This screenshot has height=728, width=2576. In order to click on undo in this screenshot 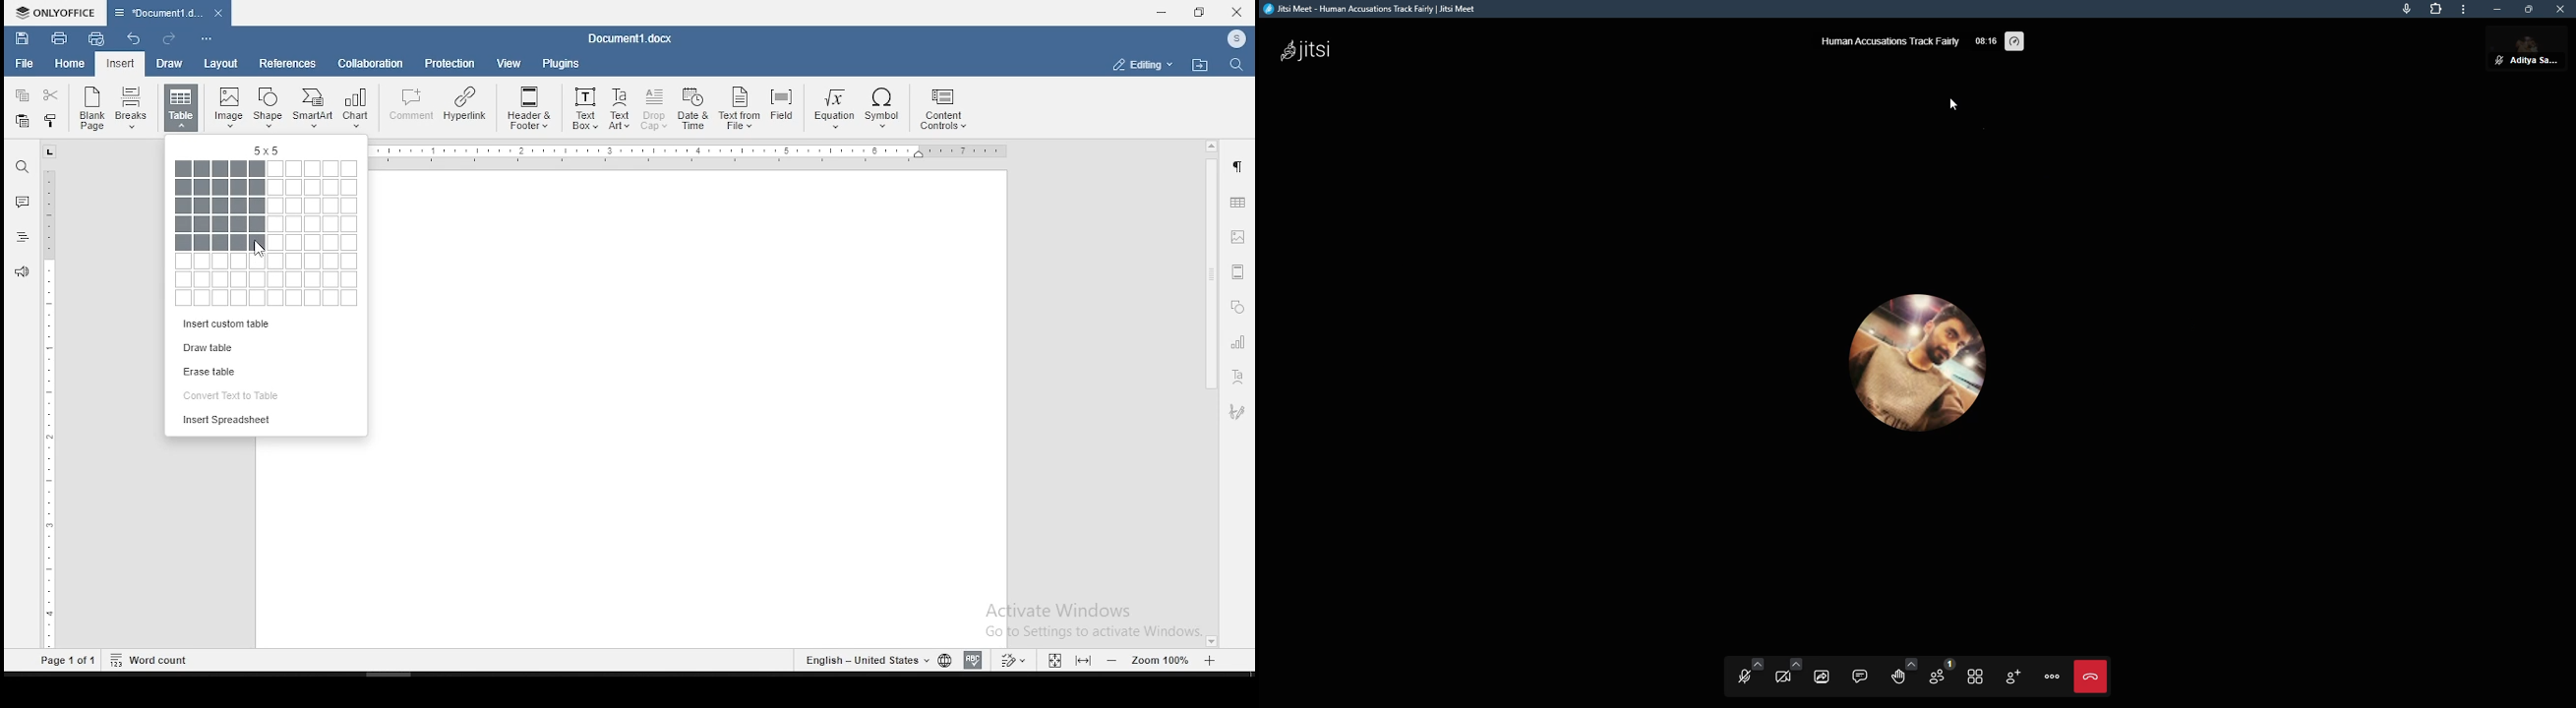, I will do `click(137, 40)`.